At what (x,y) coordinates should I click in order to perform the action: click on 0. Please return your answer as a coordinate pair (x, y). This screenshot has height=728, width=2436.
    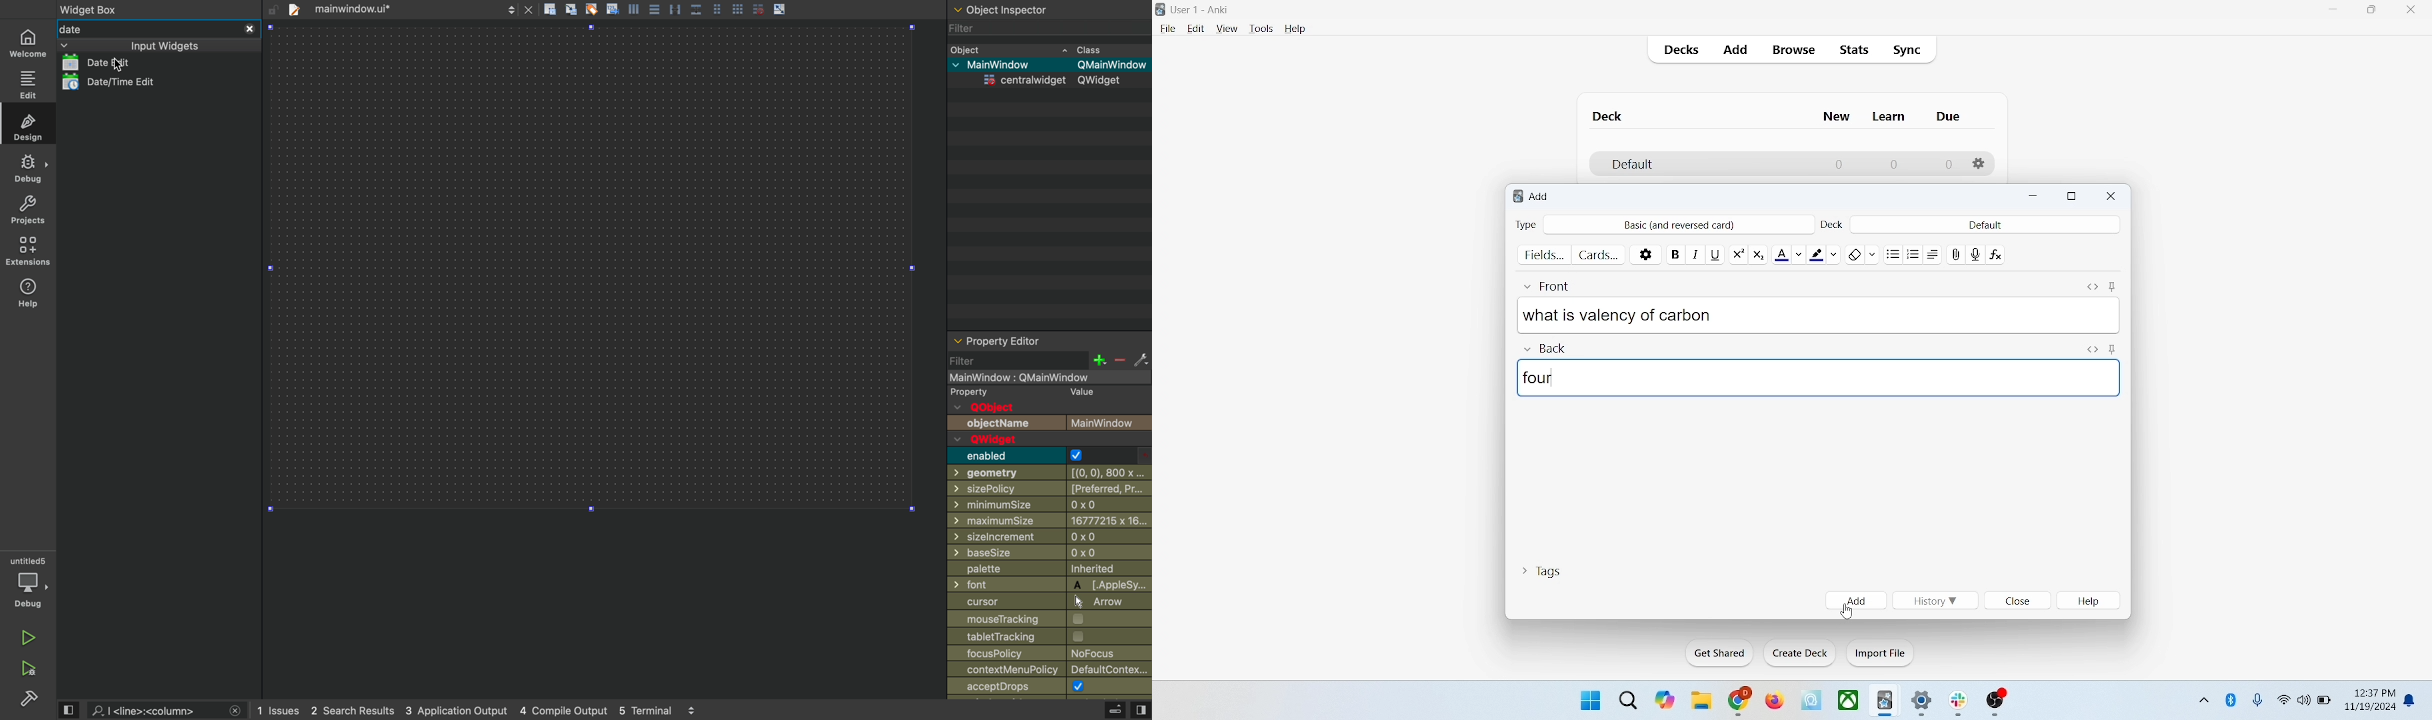
    Looking at the image, I should click on (1840, 164).